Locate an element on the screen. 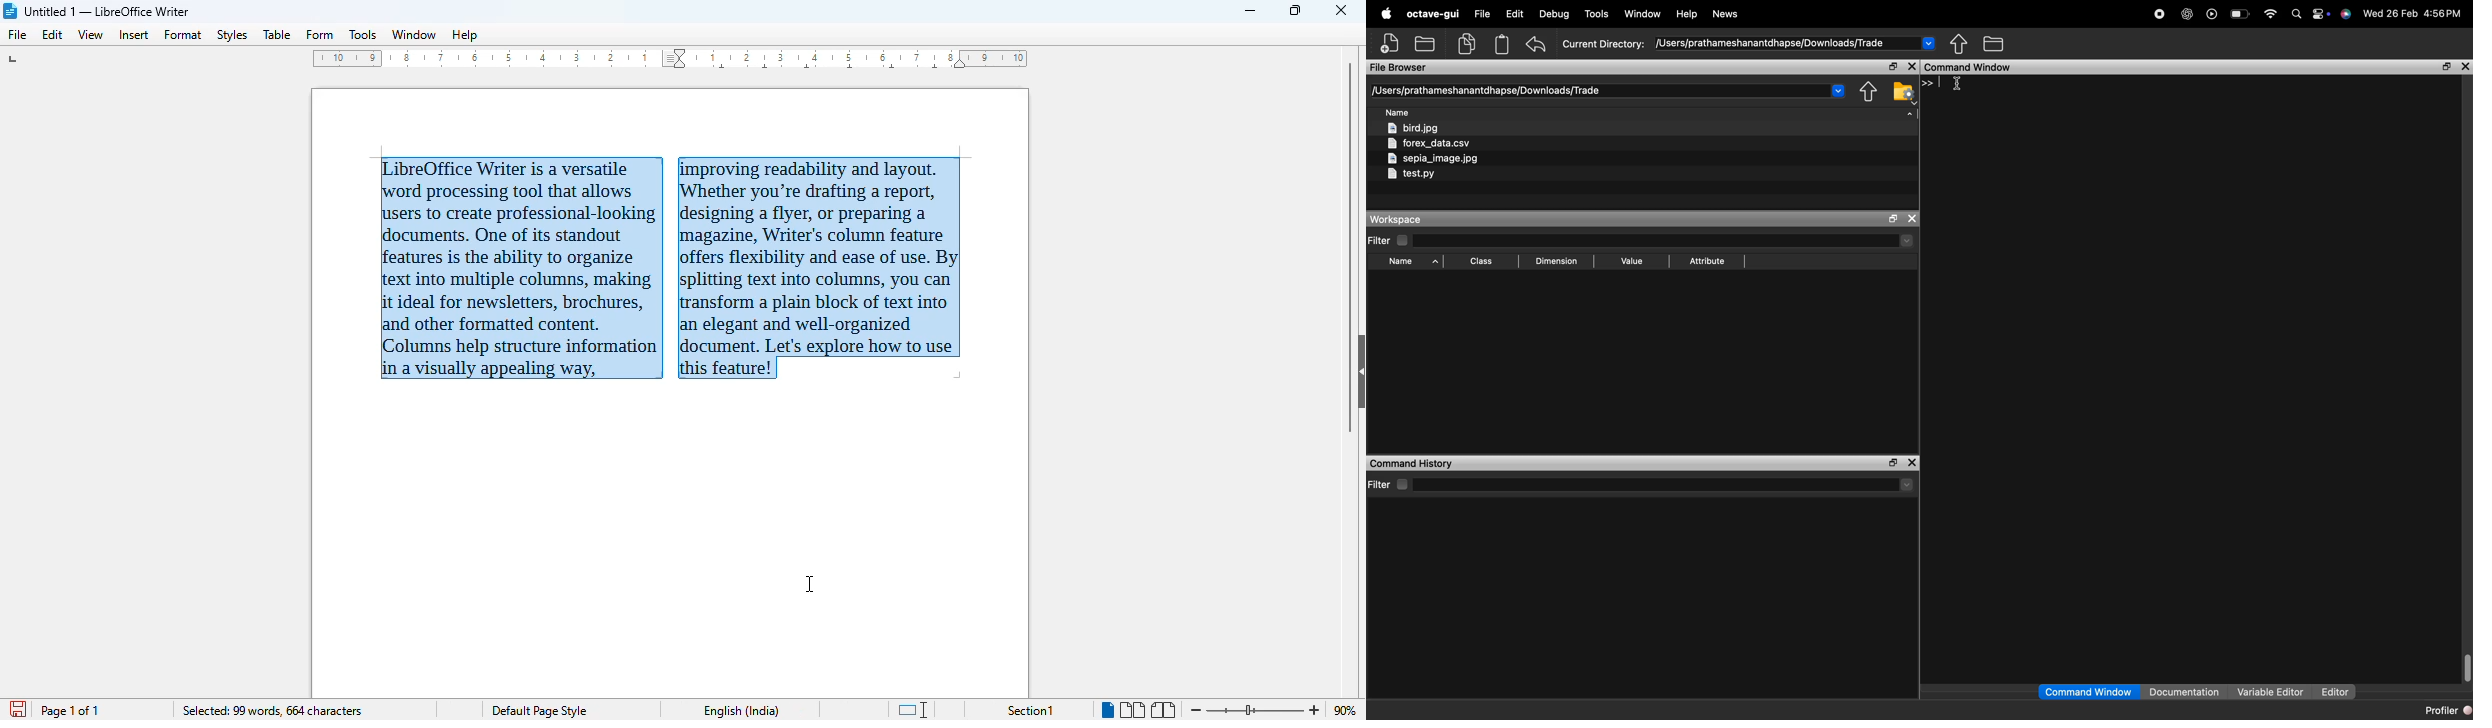 Image resolution: width=2492 pixels, height=728 pixels. ruler is located at coordinates (863, 59).